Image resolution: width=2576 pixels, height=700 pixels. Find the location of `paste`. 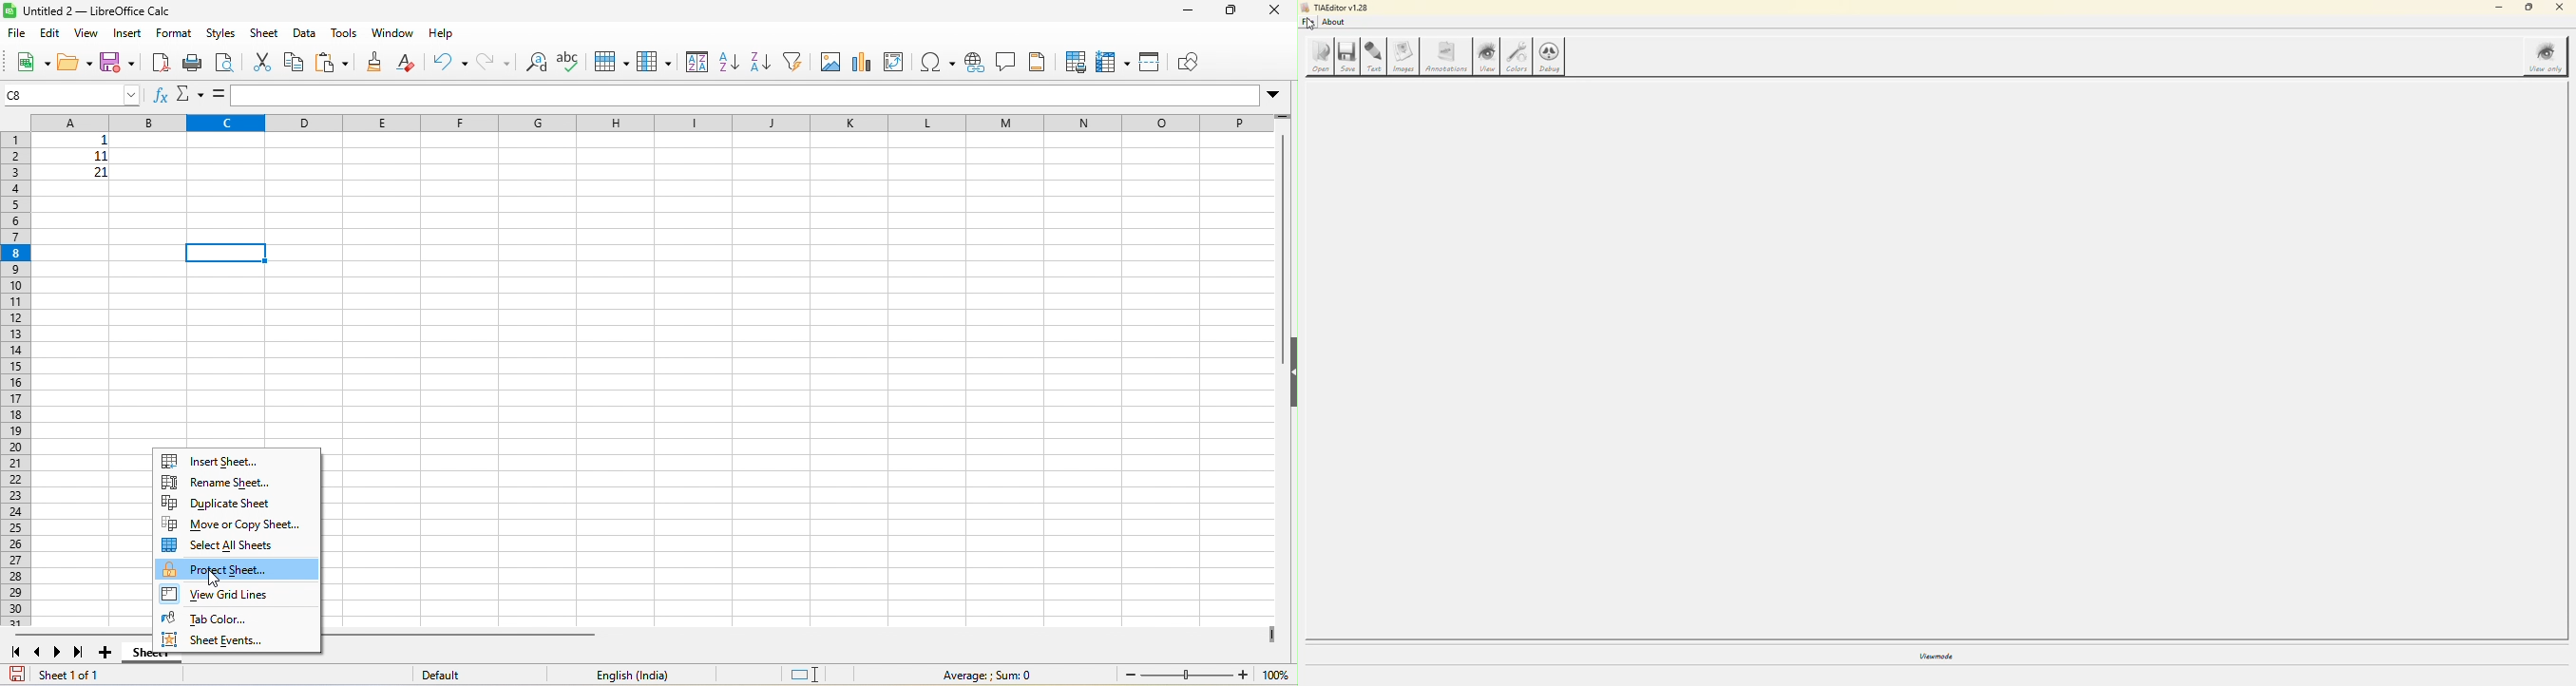

paste is located at coordinates (332, 63).